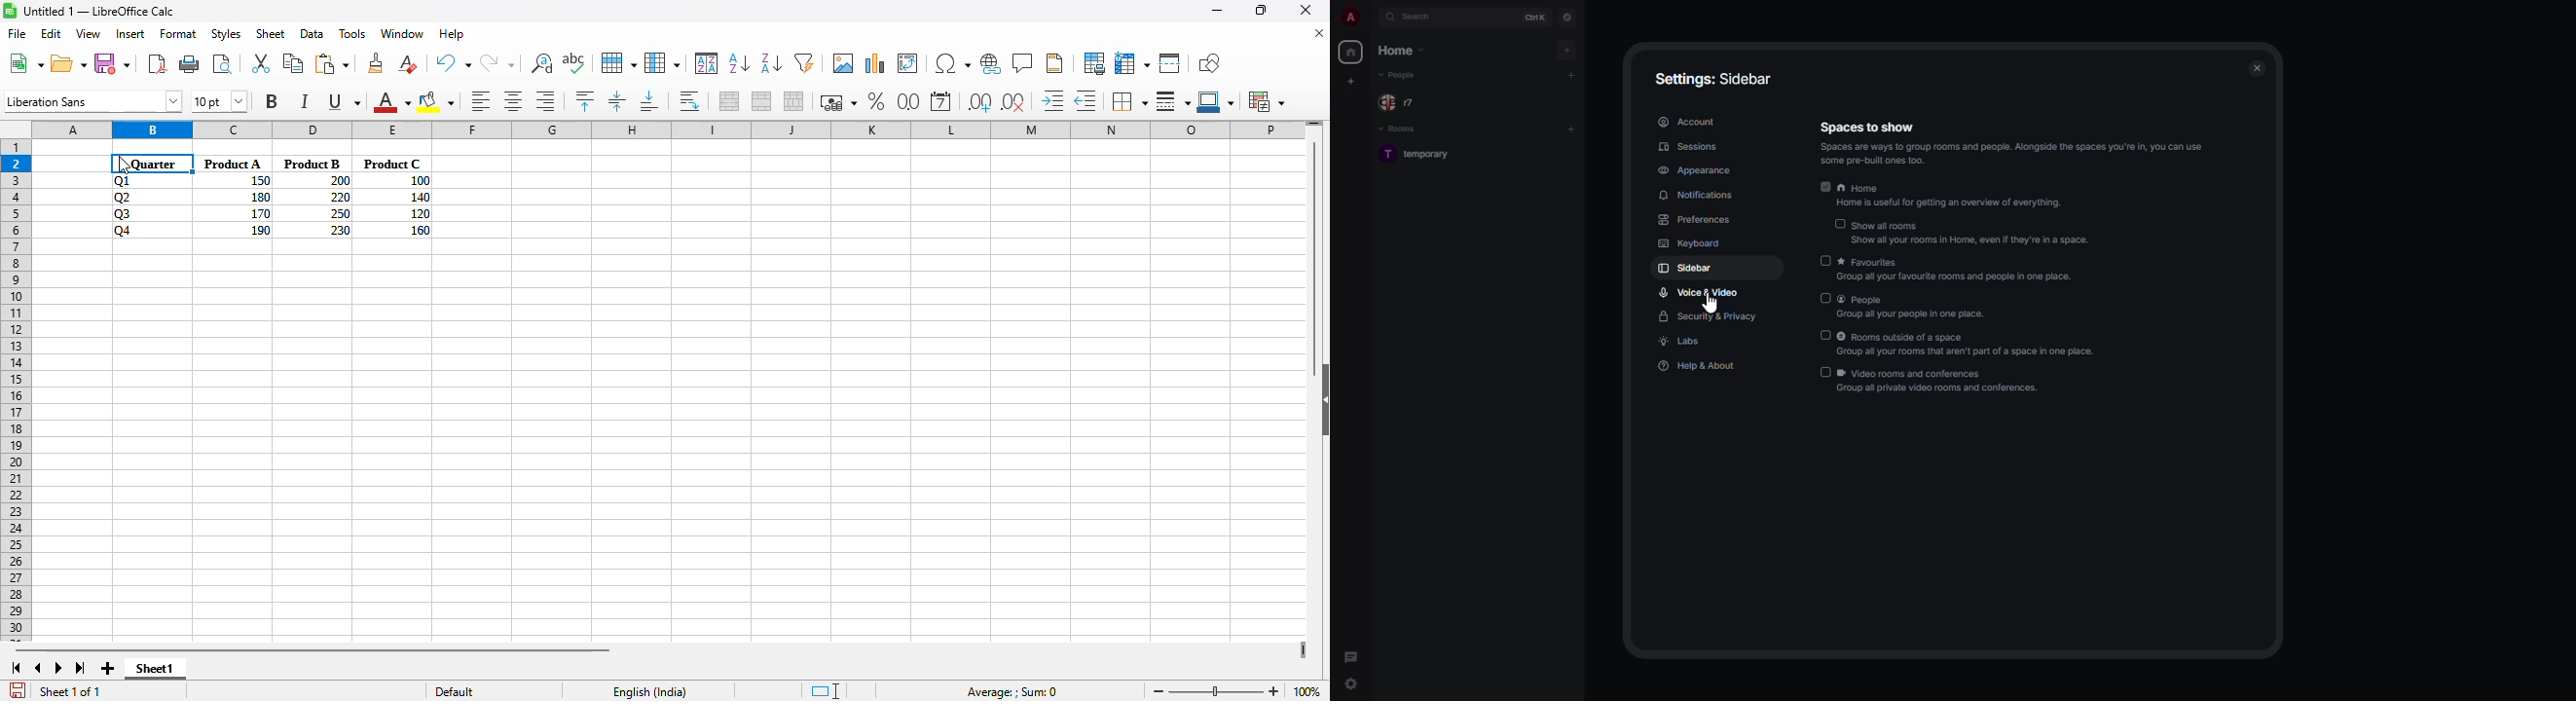 This screenshot has width=2576, height=728. I want to click on Sheet 1 of 1, so click(71, 691).